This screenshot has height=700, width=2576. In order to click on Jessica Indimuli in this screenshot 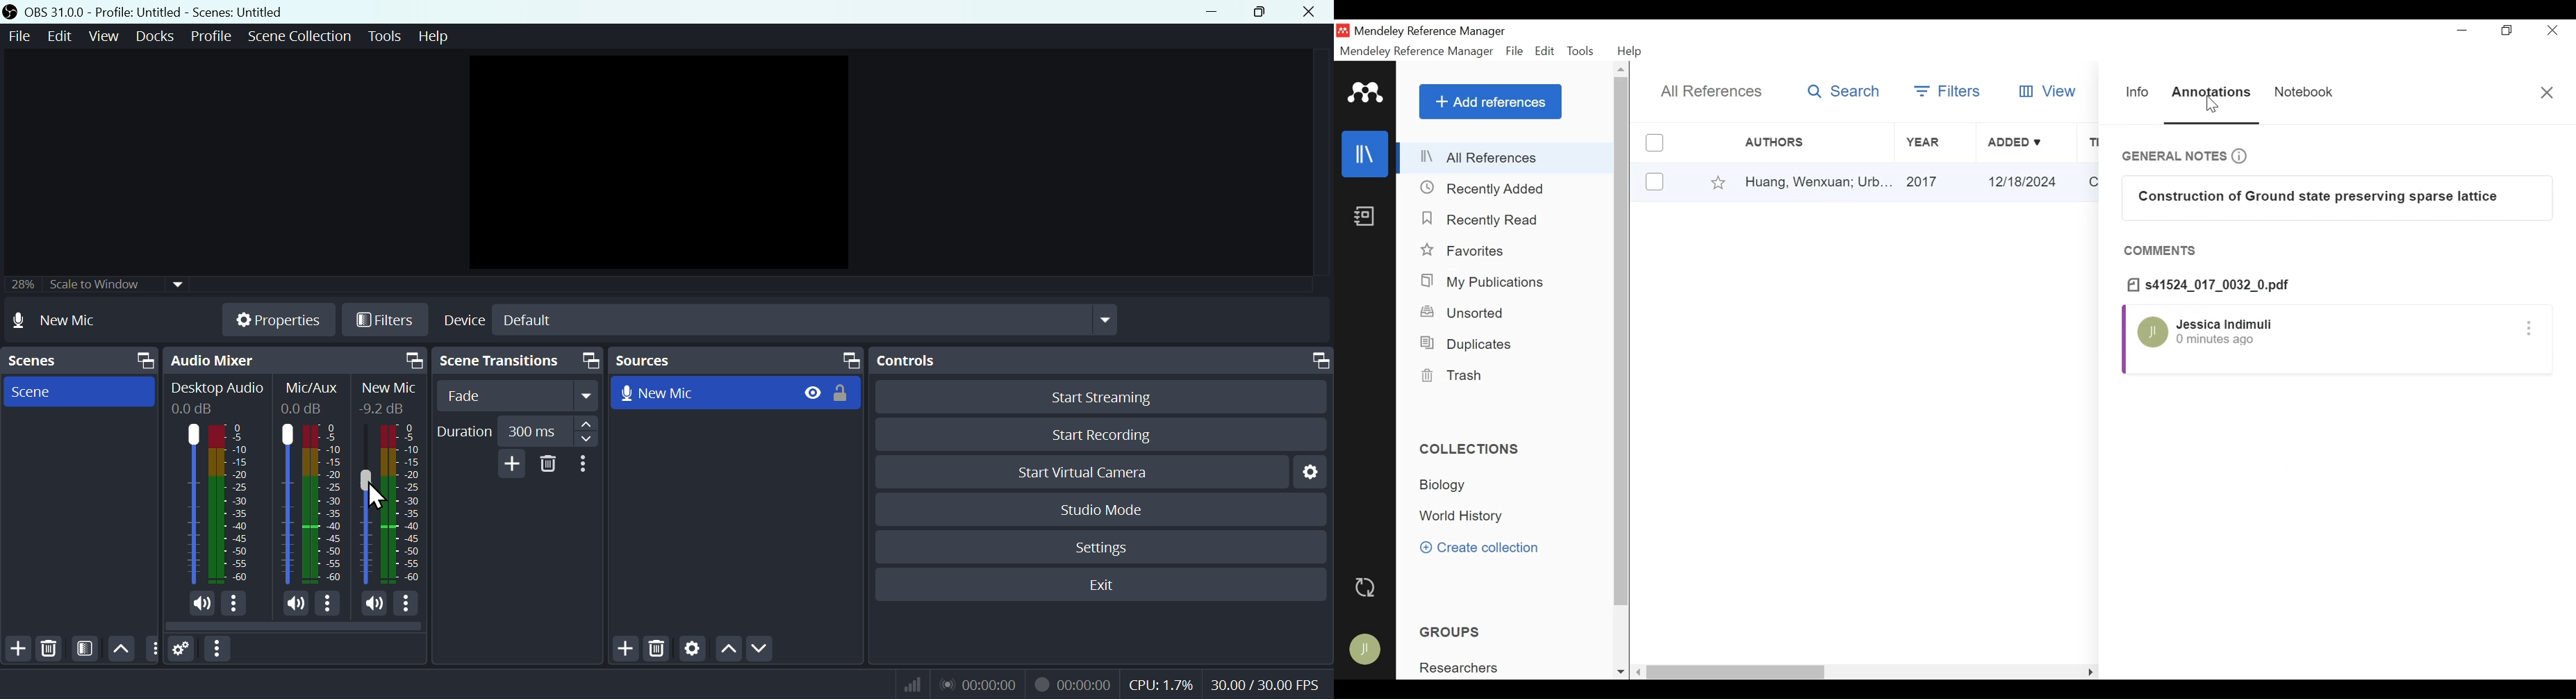, I will do `click(2225, 324)`.